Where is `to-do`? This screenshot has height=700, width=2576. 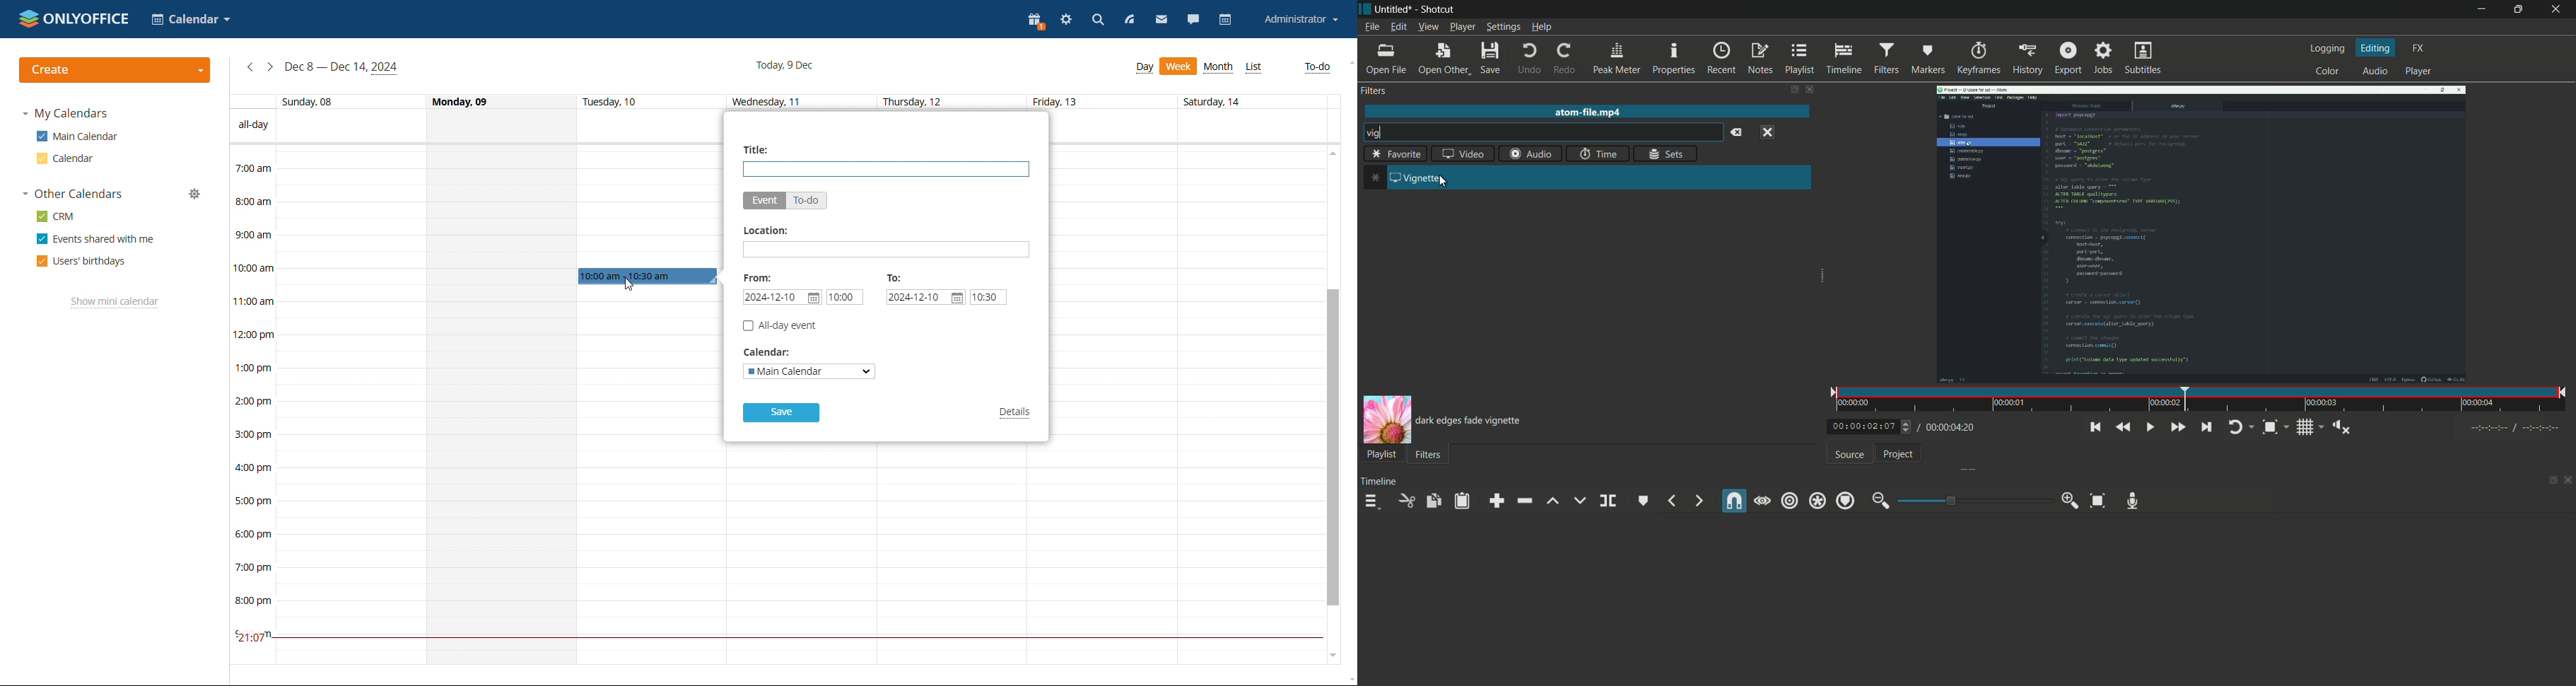
to-do is located at coordinates (1319, 68).